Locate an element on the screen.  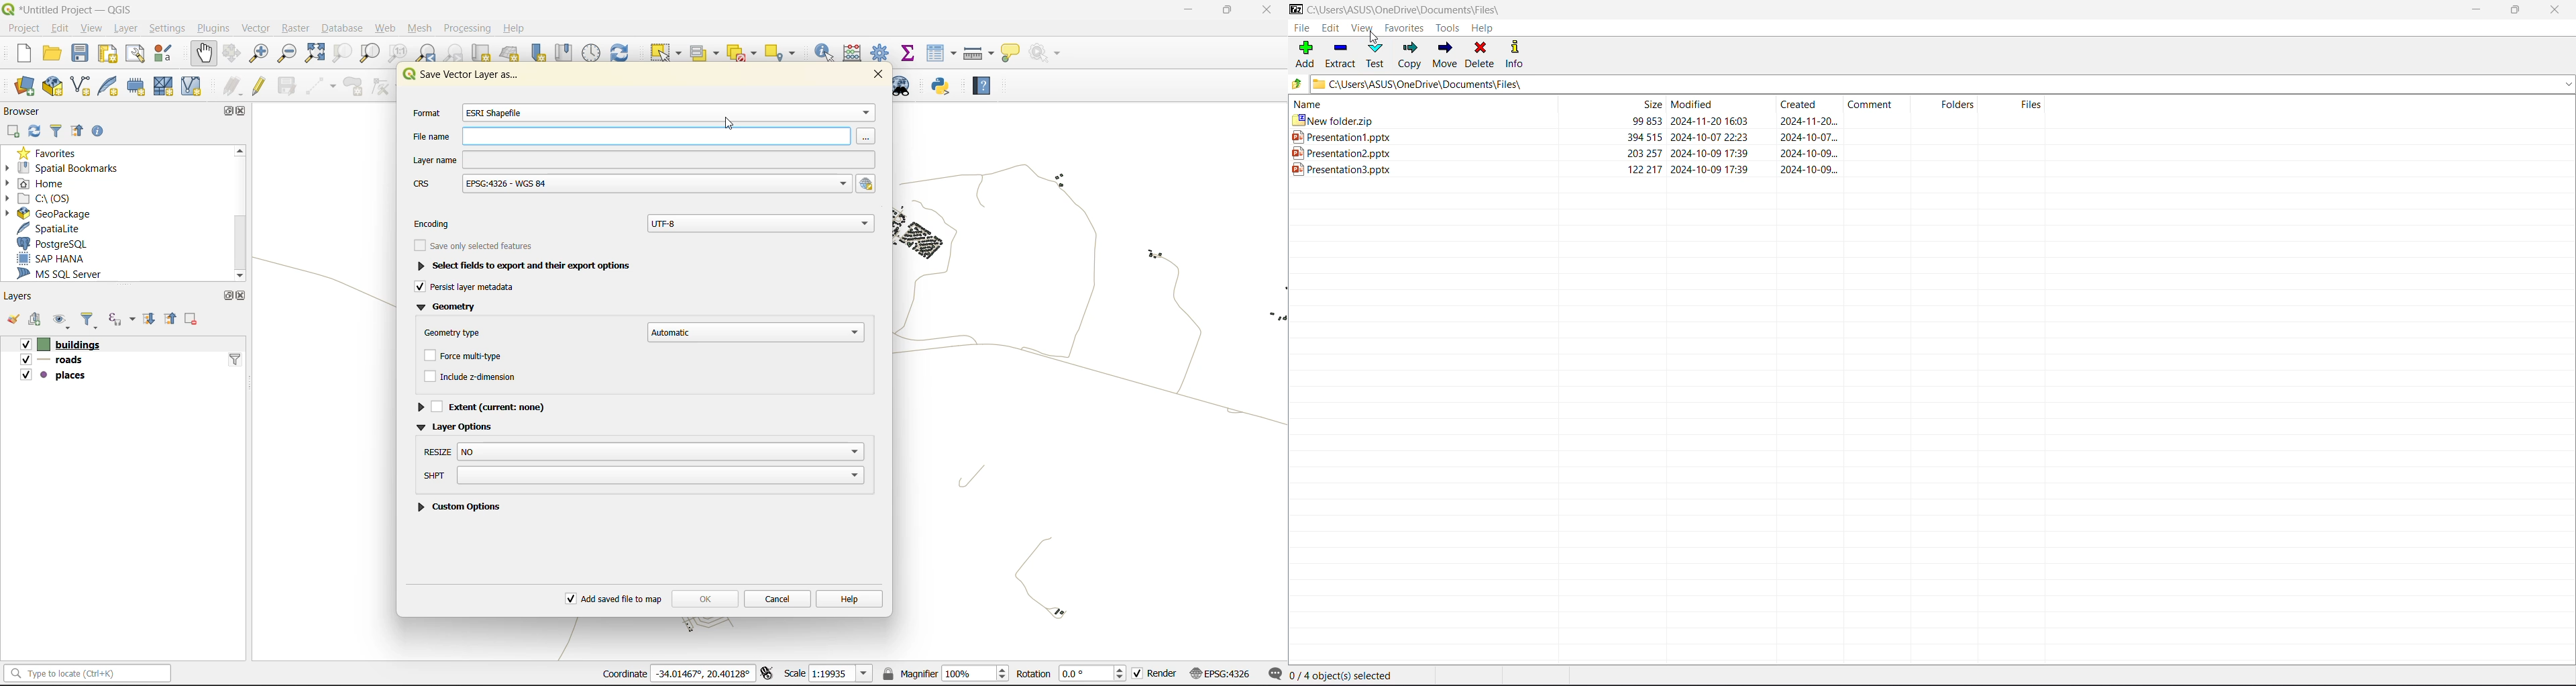
show spatial bookmark is located at coordinates (566, 53).